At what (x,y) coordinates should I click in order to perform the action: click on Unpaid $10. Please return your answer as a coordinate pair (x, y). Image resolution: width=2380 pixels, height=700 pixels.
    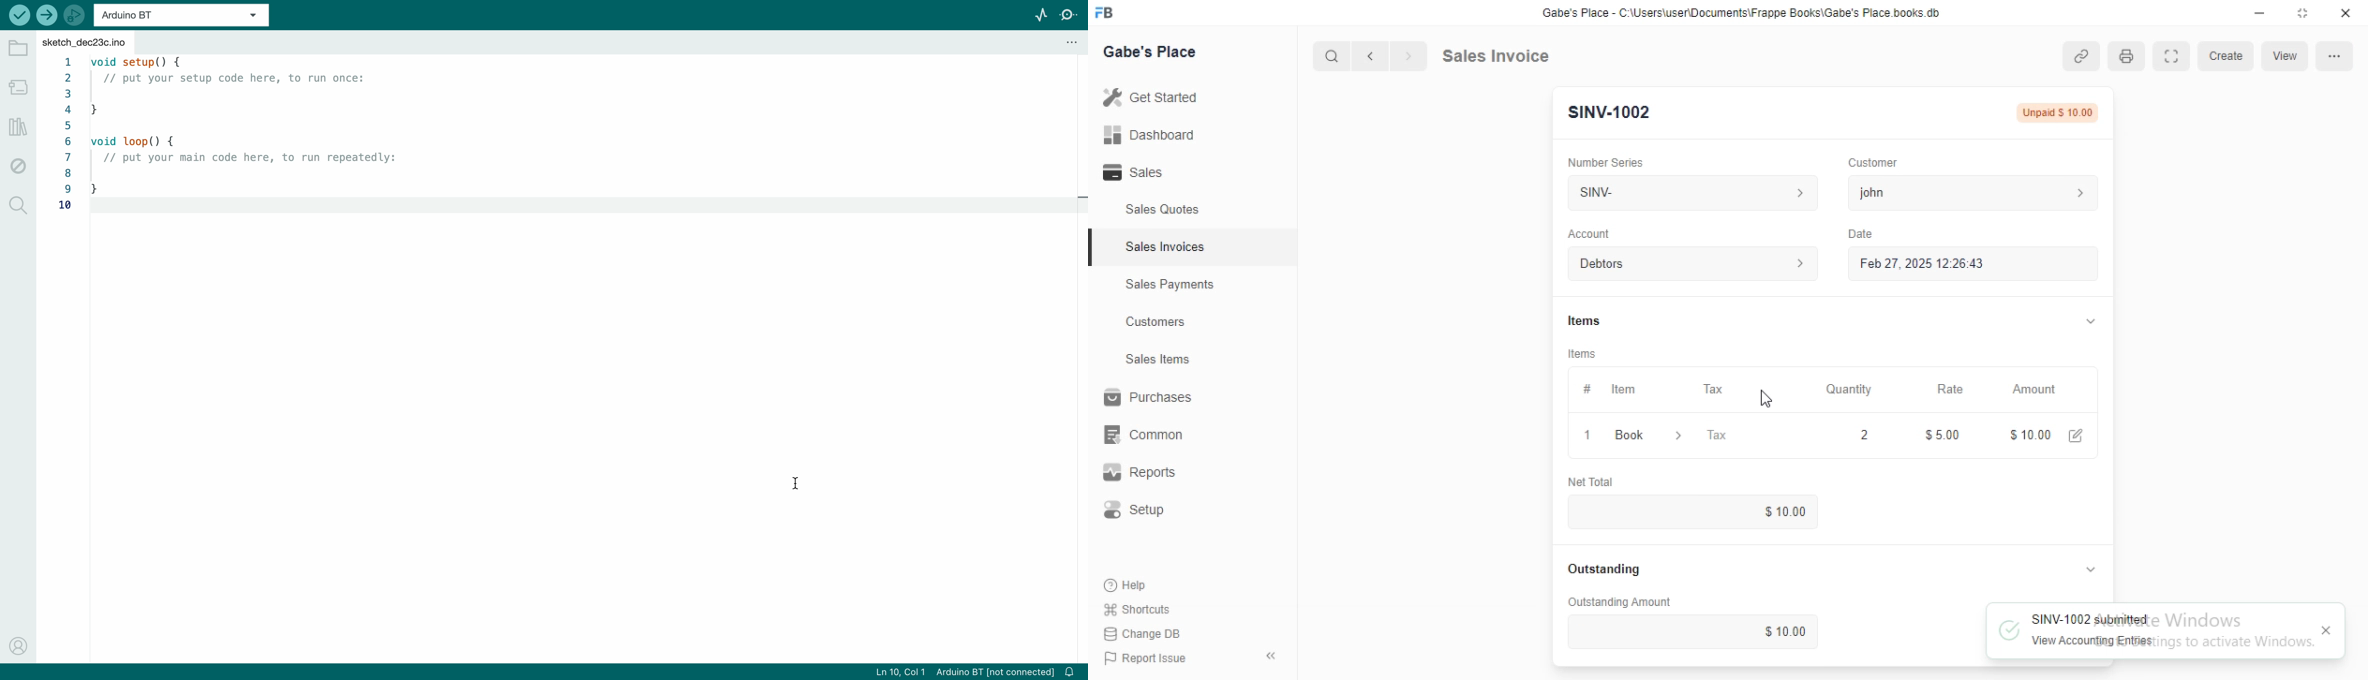
    Looking at the image, I should click on (2058, 111).